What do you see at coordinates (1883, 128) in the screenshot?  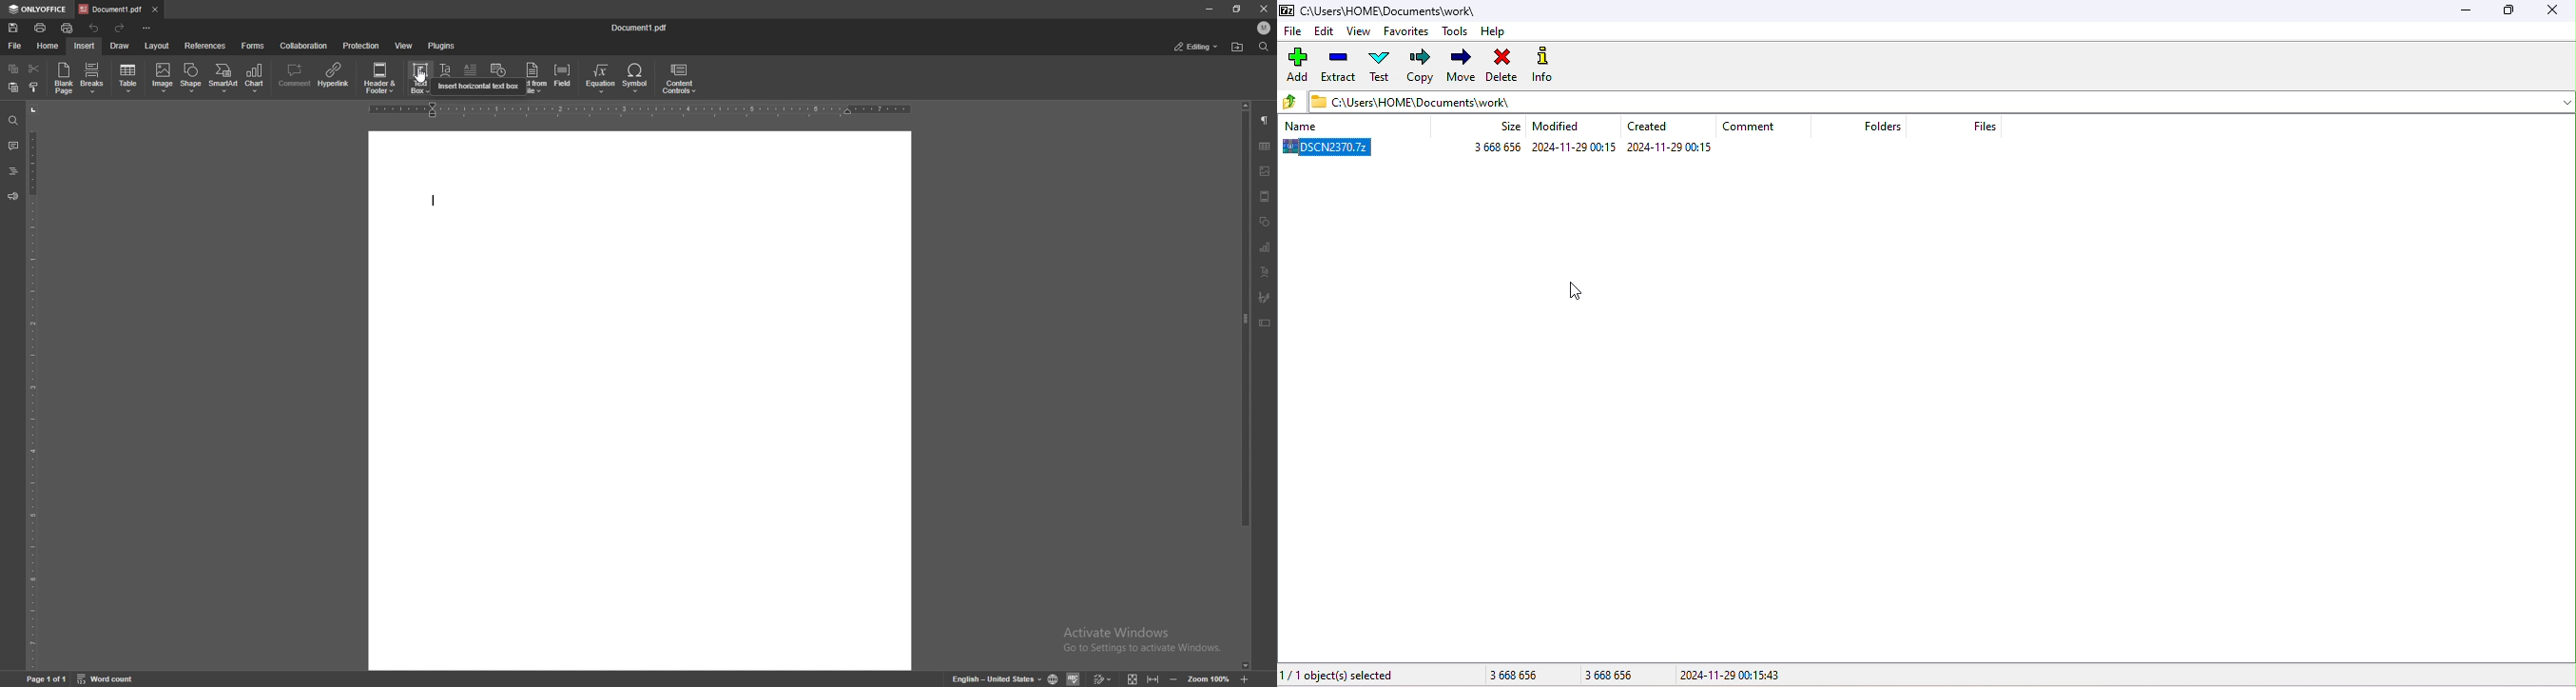 I see `folders` at bounding box center [1883, 128].